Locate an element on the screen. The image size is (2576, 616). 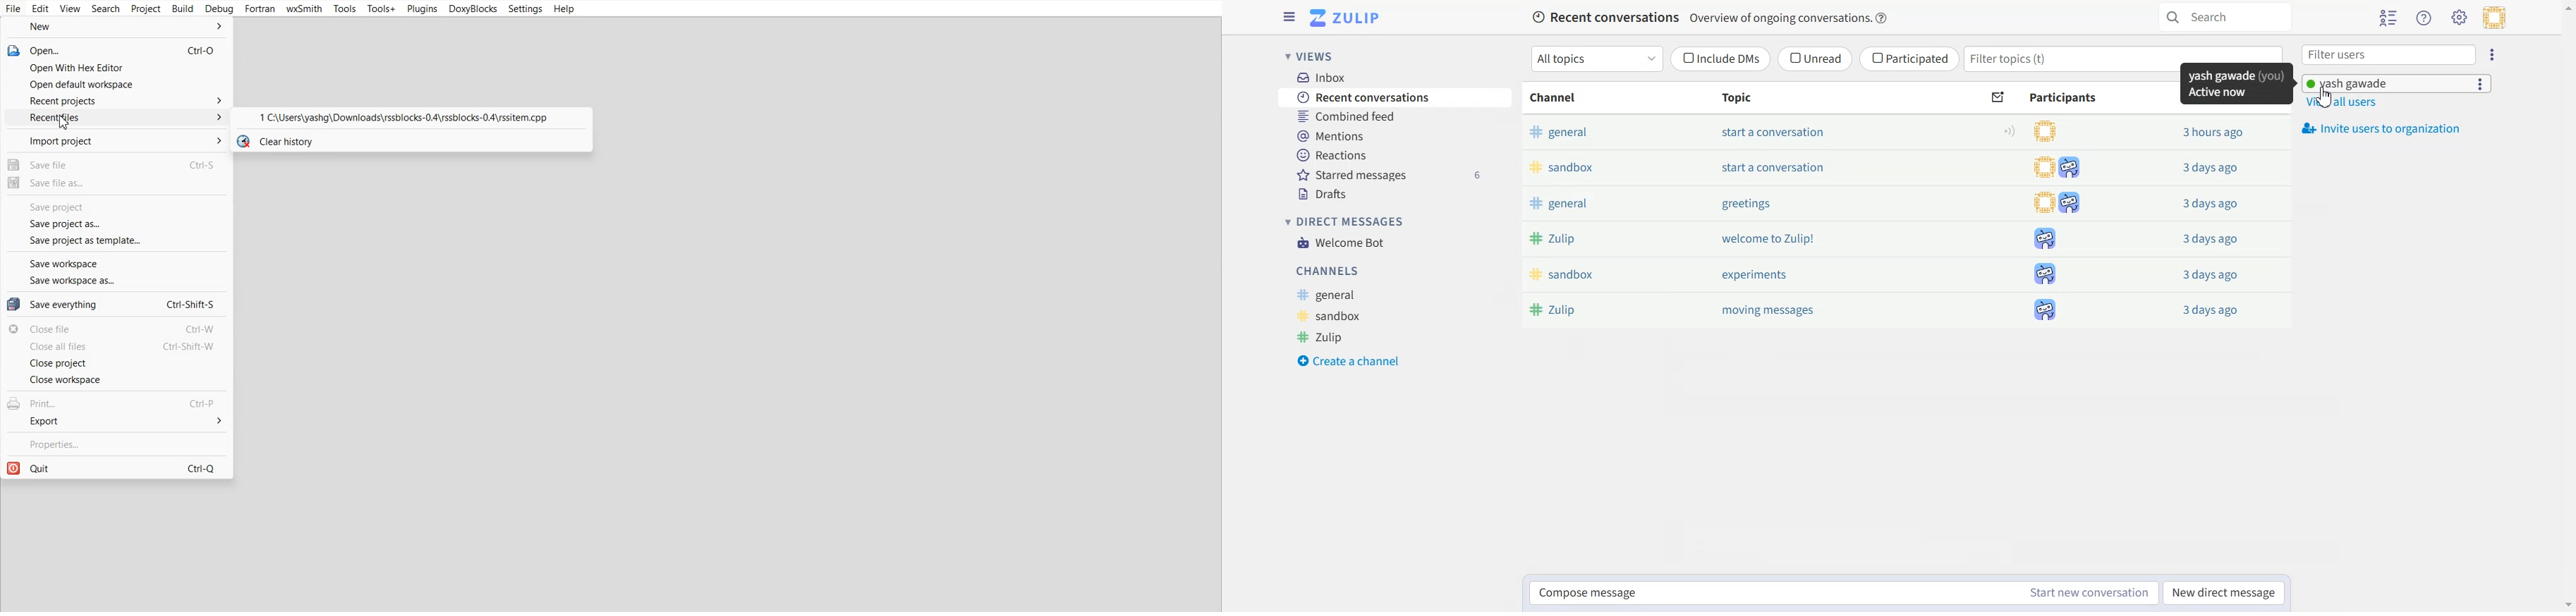
Sandbox is located at coordinates (1332, 316).